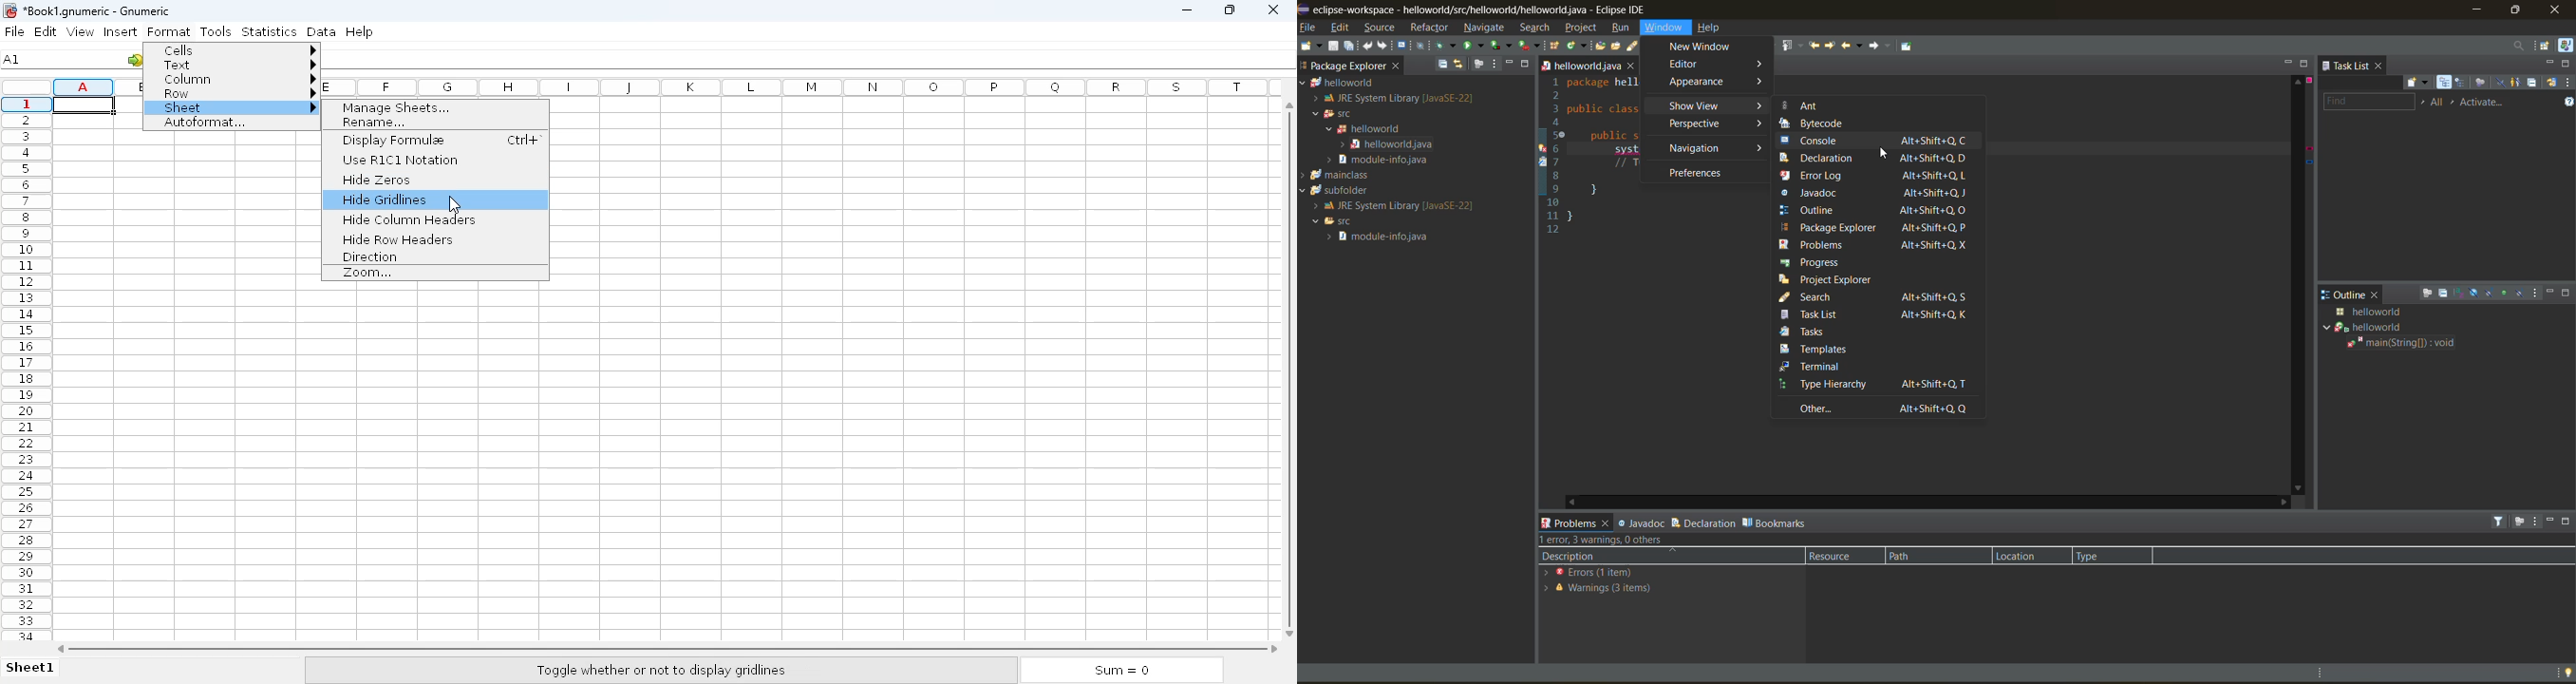 This screenshot has width=2576, height=700. I want to click on toggle  block selection mode, so click(1724, 46).